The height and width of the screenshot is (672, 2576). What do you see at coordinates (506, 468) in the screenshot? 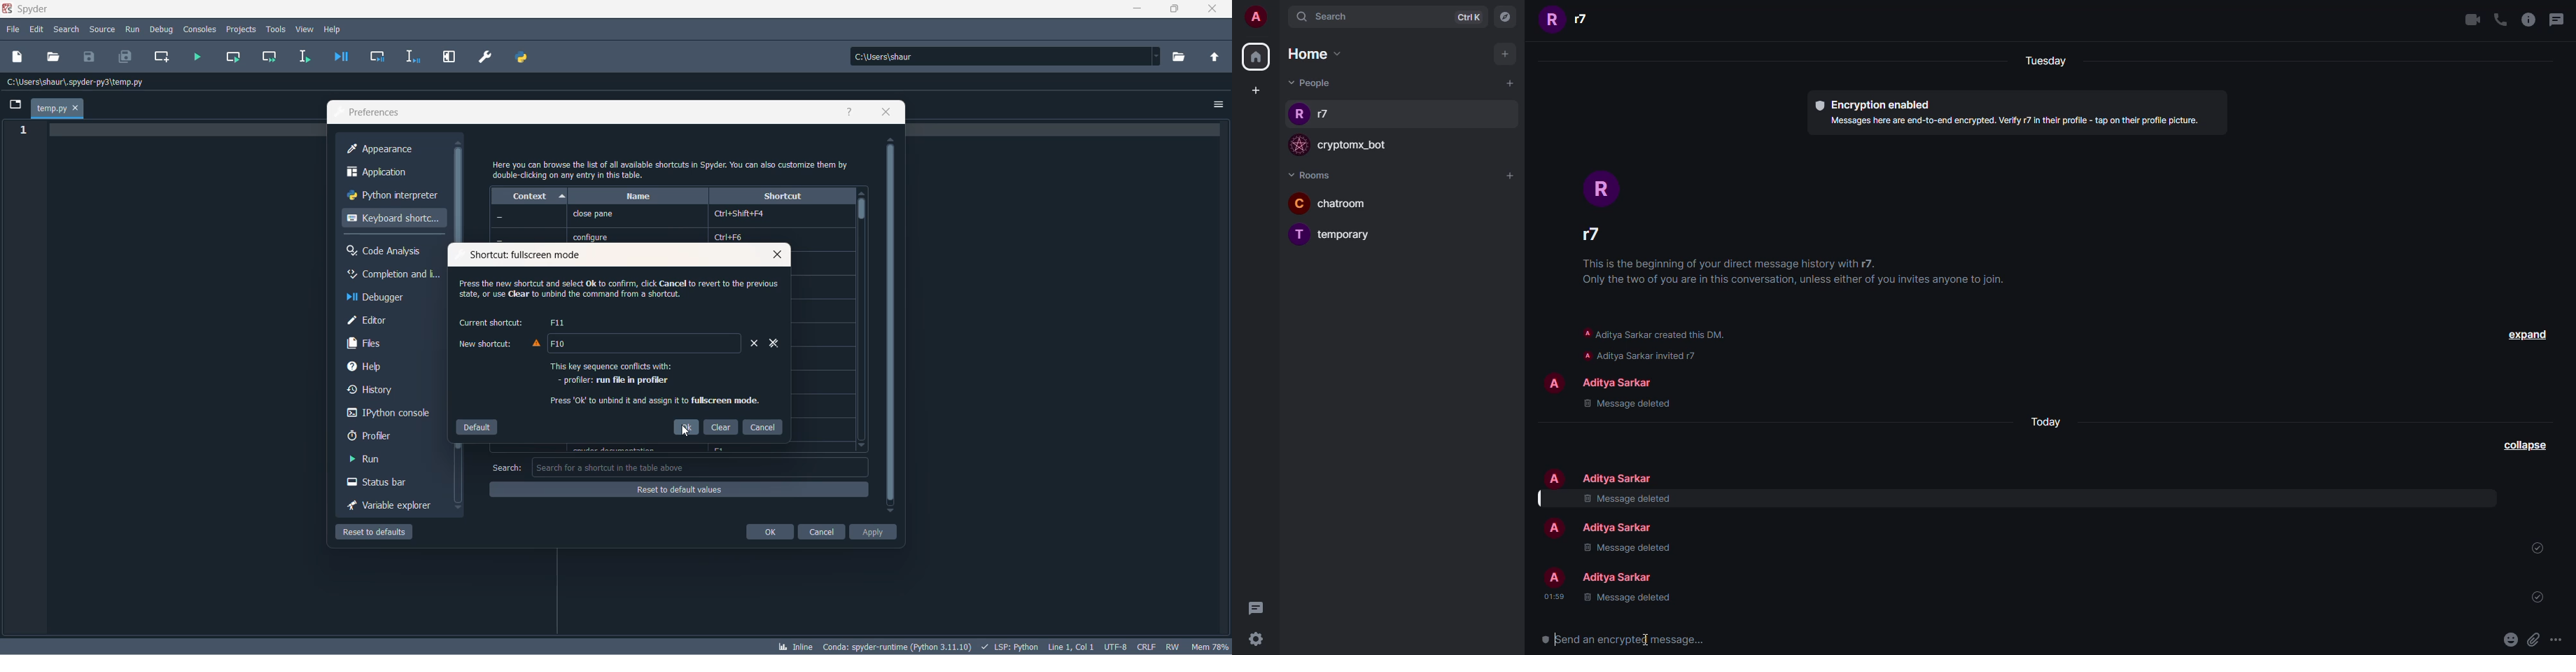
I see `search text` at bounding box center [506, 468].